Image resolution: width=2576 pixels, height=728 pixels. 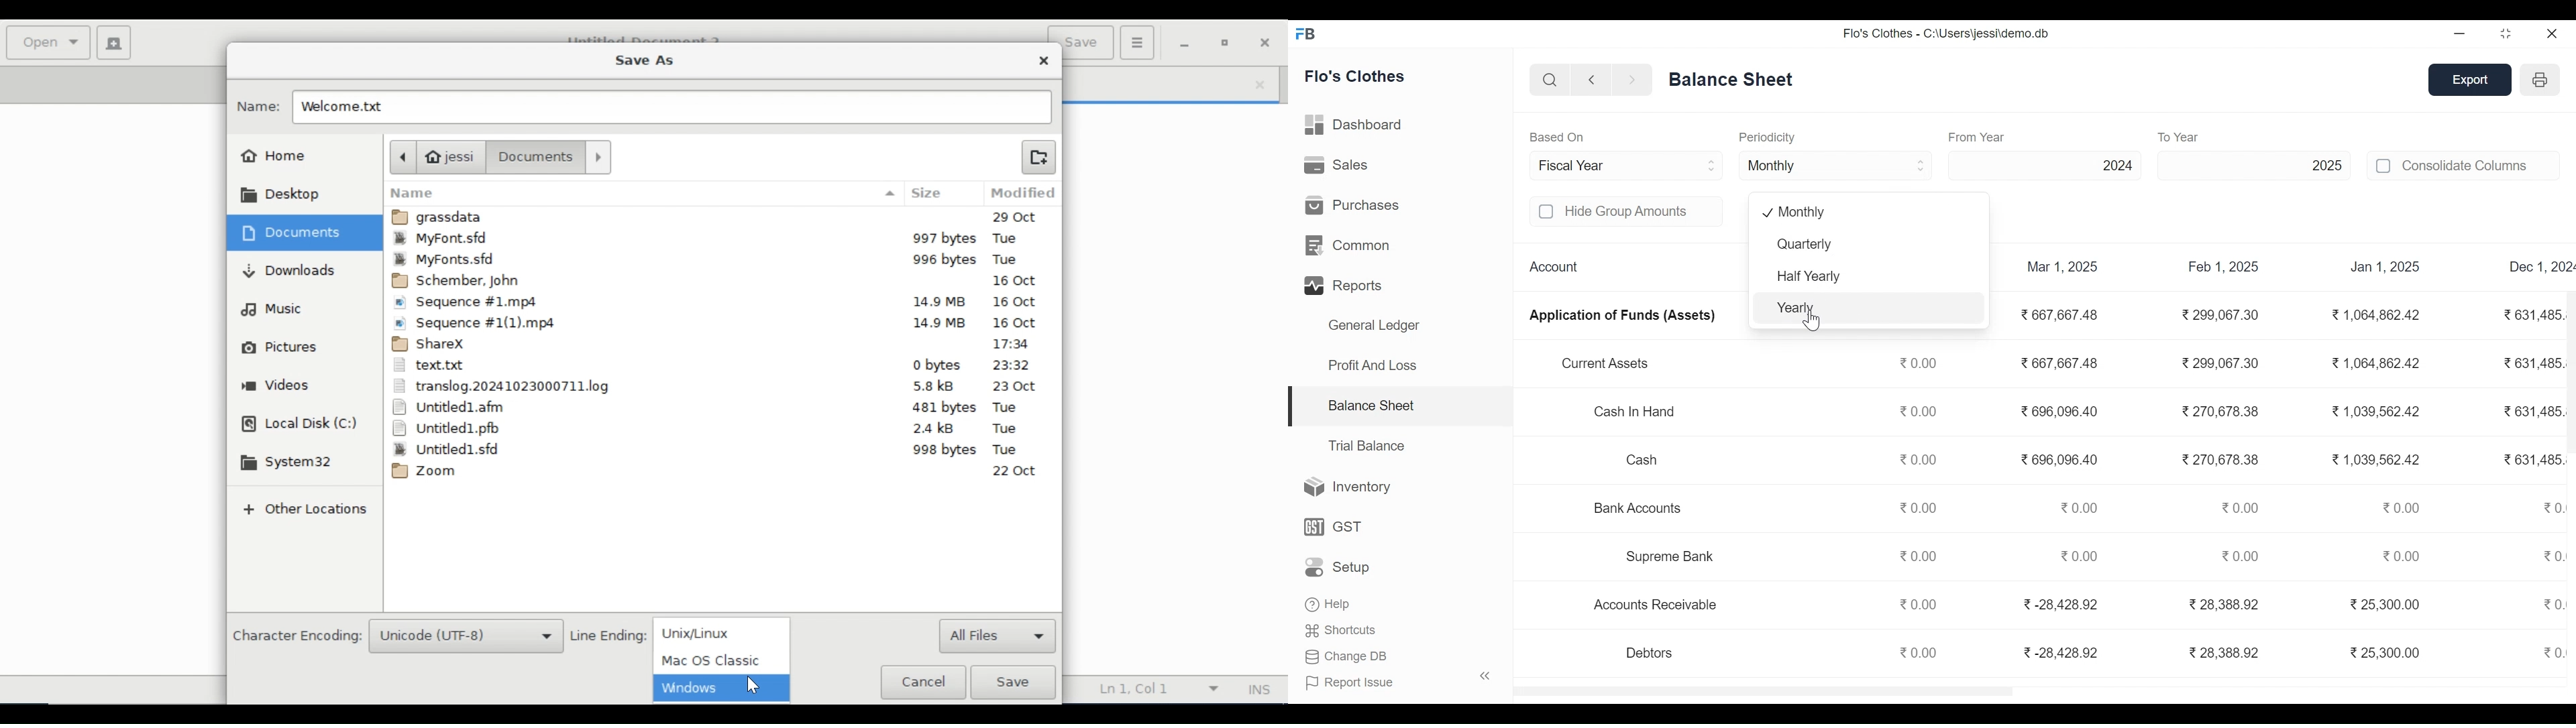 I want to click on gst, so click(x=1334, y=526).